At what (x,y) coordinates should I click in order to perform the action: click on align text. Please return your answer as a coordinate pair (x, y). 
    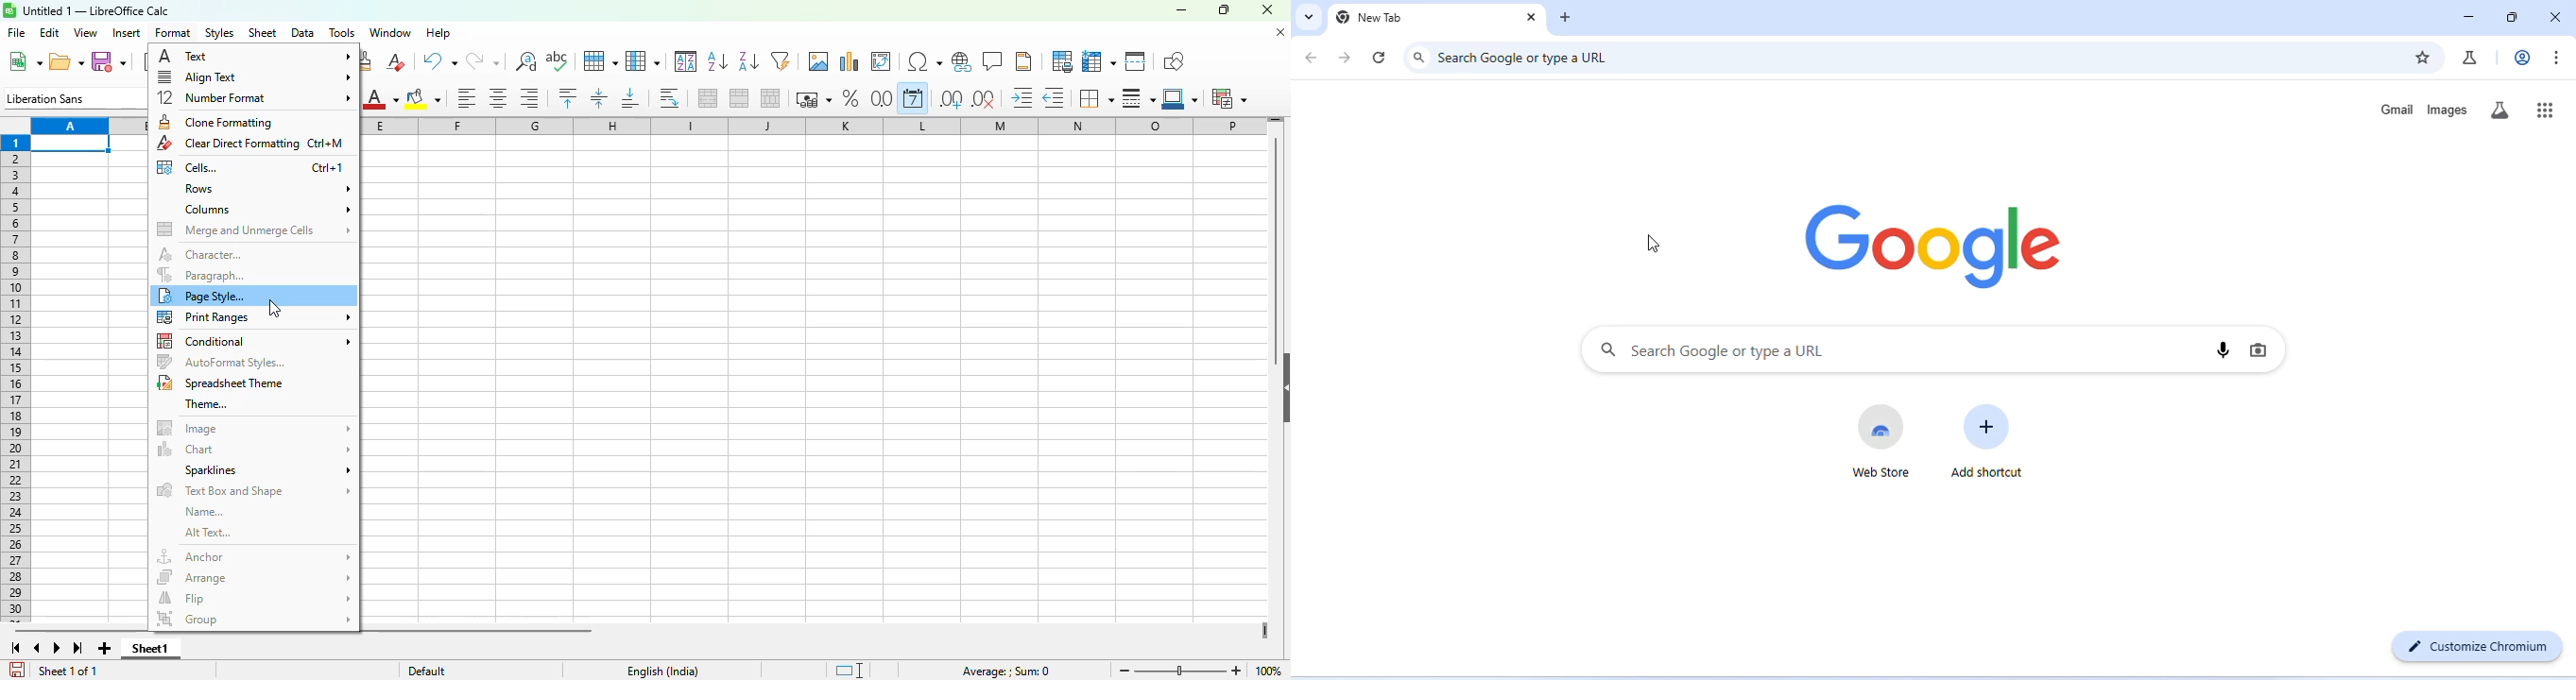
    Looking at the image, I should click on (254, 77).